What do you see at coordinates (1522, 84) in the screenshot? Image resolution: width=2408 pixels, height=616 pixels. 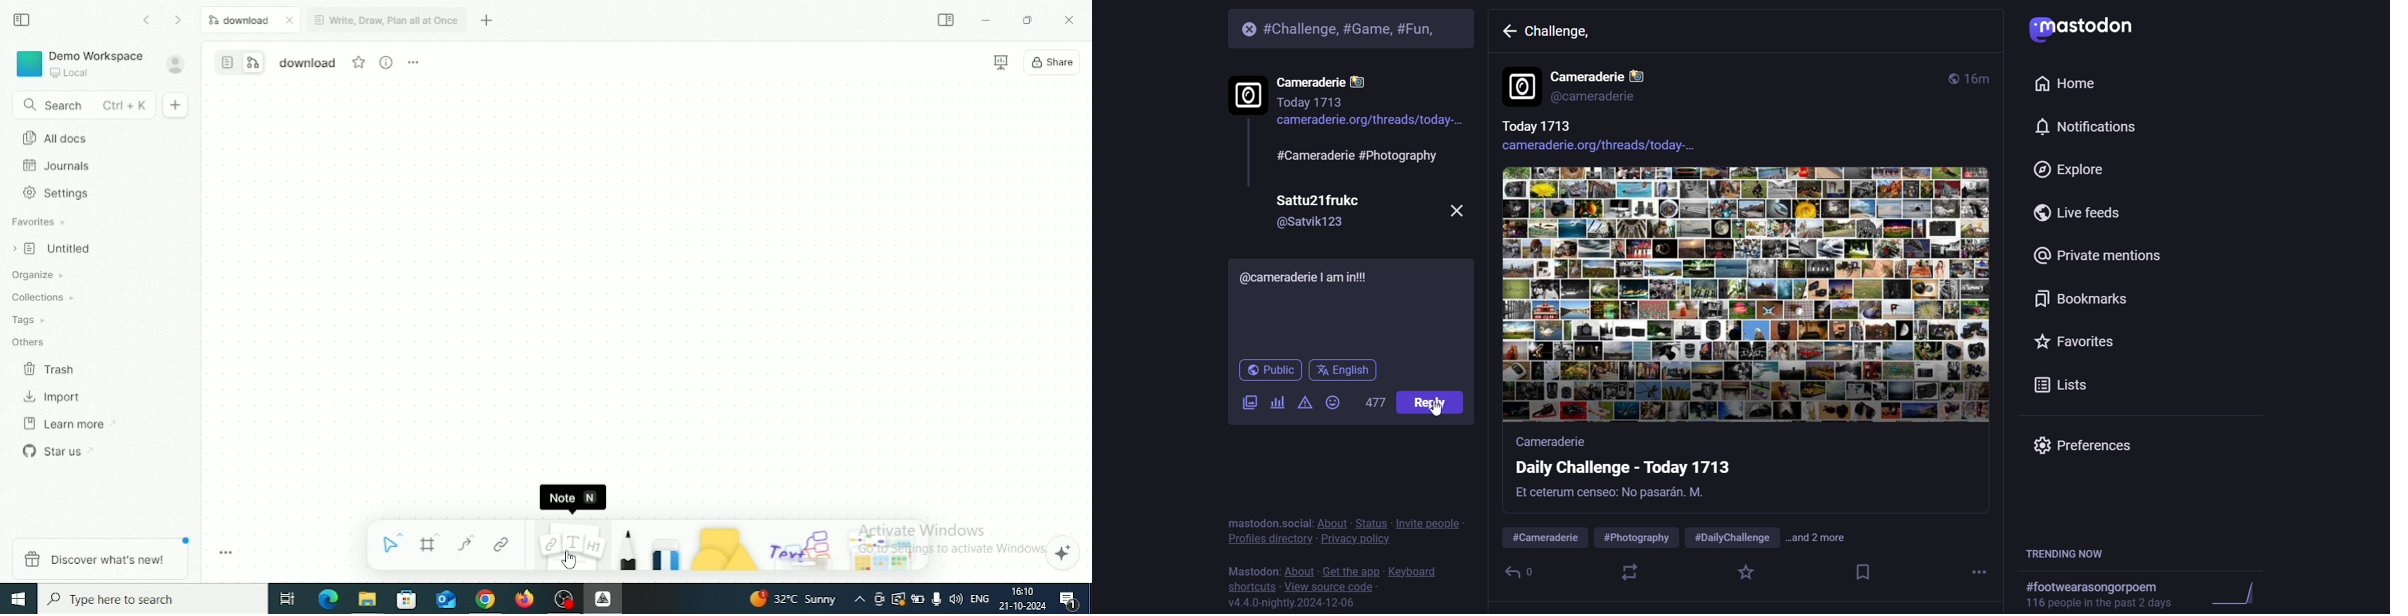 I see `display picture` at bounding box center [1522, 84].